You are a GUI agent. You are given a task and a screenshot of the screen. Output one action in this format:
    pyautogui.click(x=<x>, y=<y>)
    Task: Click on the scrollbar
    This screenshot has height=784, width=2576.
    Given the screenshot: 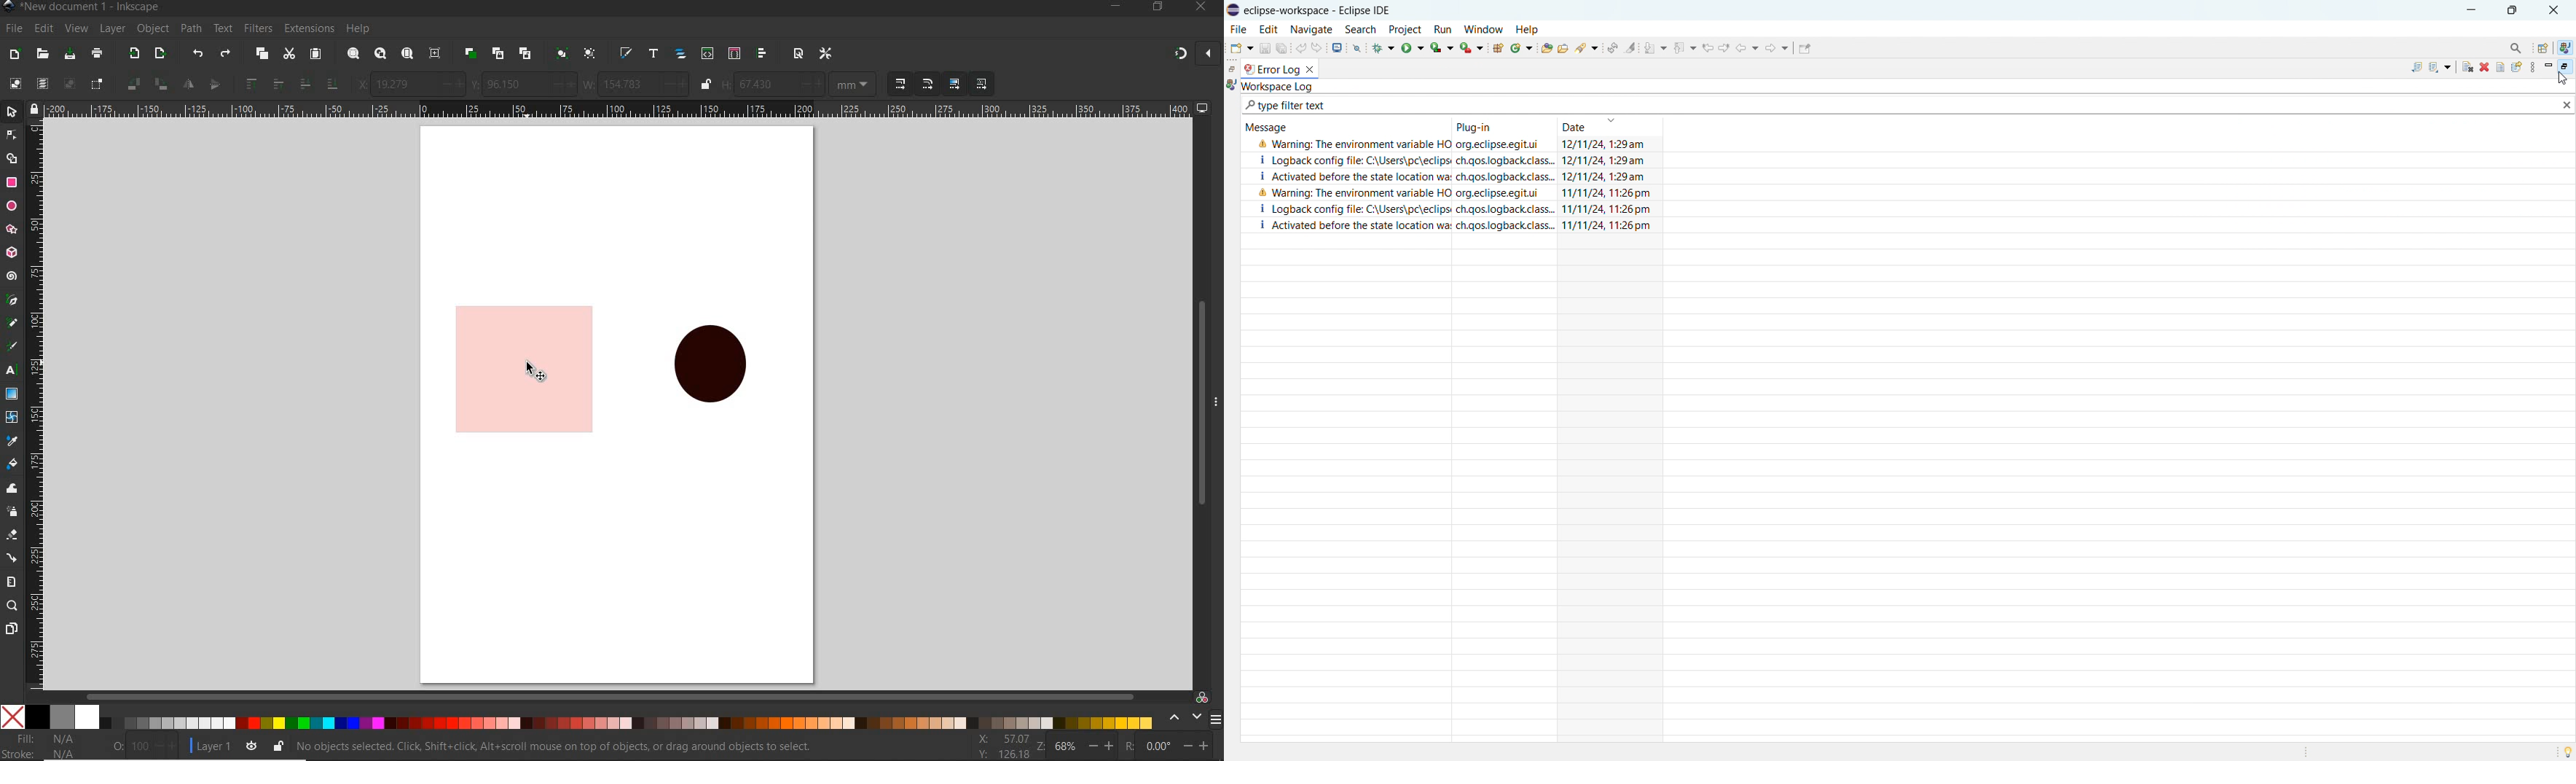 What is the action you would take?
    pyautogui.click(x=1201, y=391)
    